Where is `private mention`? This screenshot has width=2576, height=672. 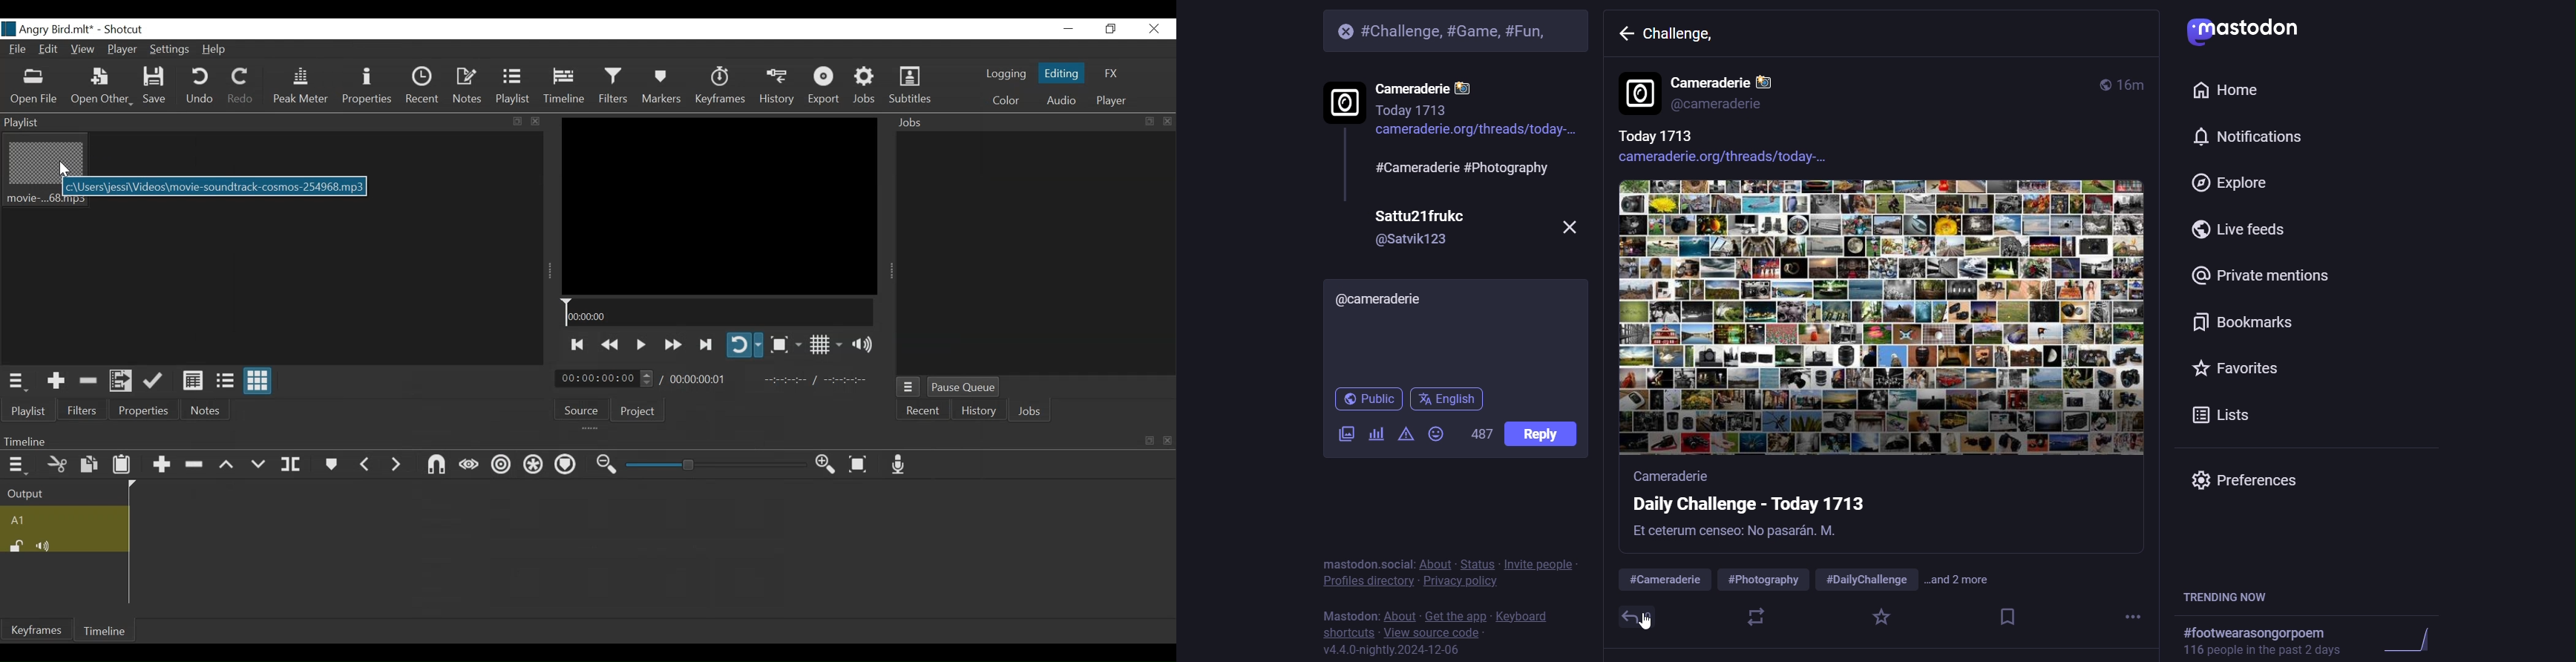
private mention is located at coordinates (2261, 276).